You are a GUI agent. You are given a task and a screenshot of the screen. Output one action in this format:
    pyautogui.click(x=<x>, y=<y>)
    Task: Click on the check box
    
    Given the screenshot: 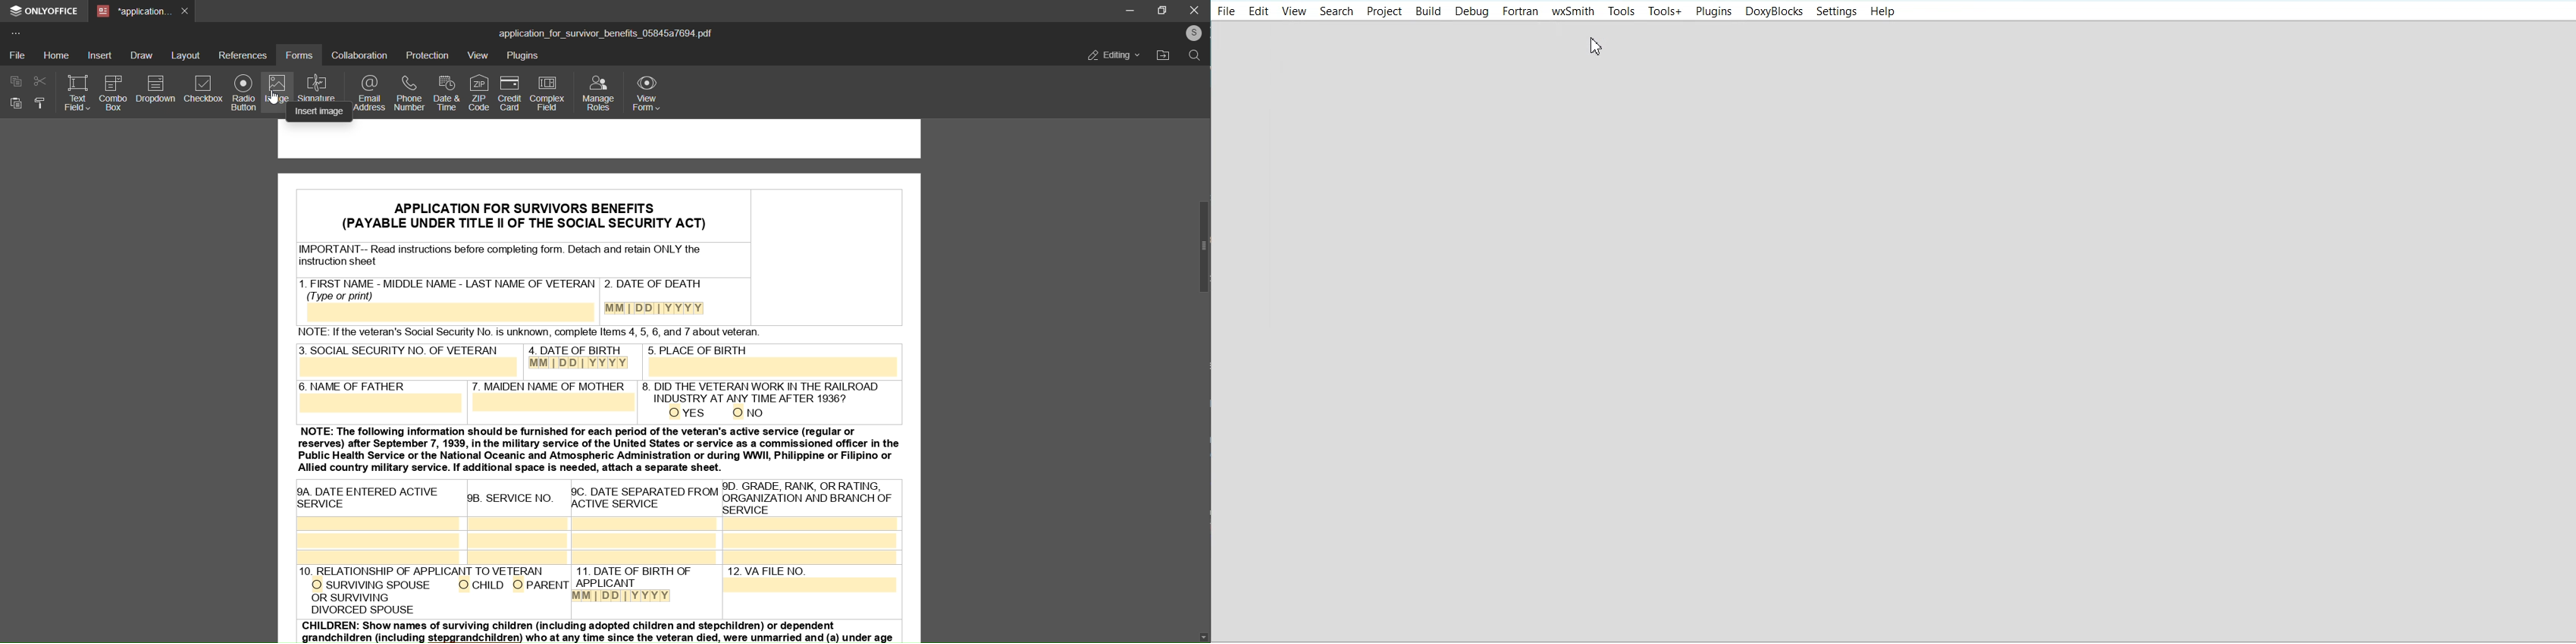 What is the action you would take?
    pyautogui.click(x=204, y=91)
    